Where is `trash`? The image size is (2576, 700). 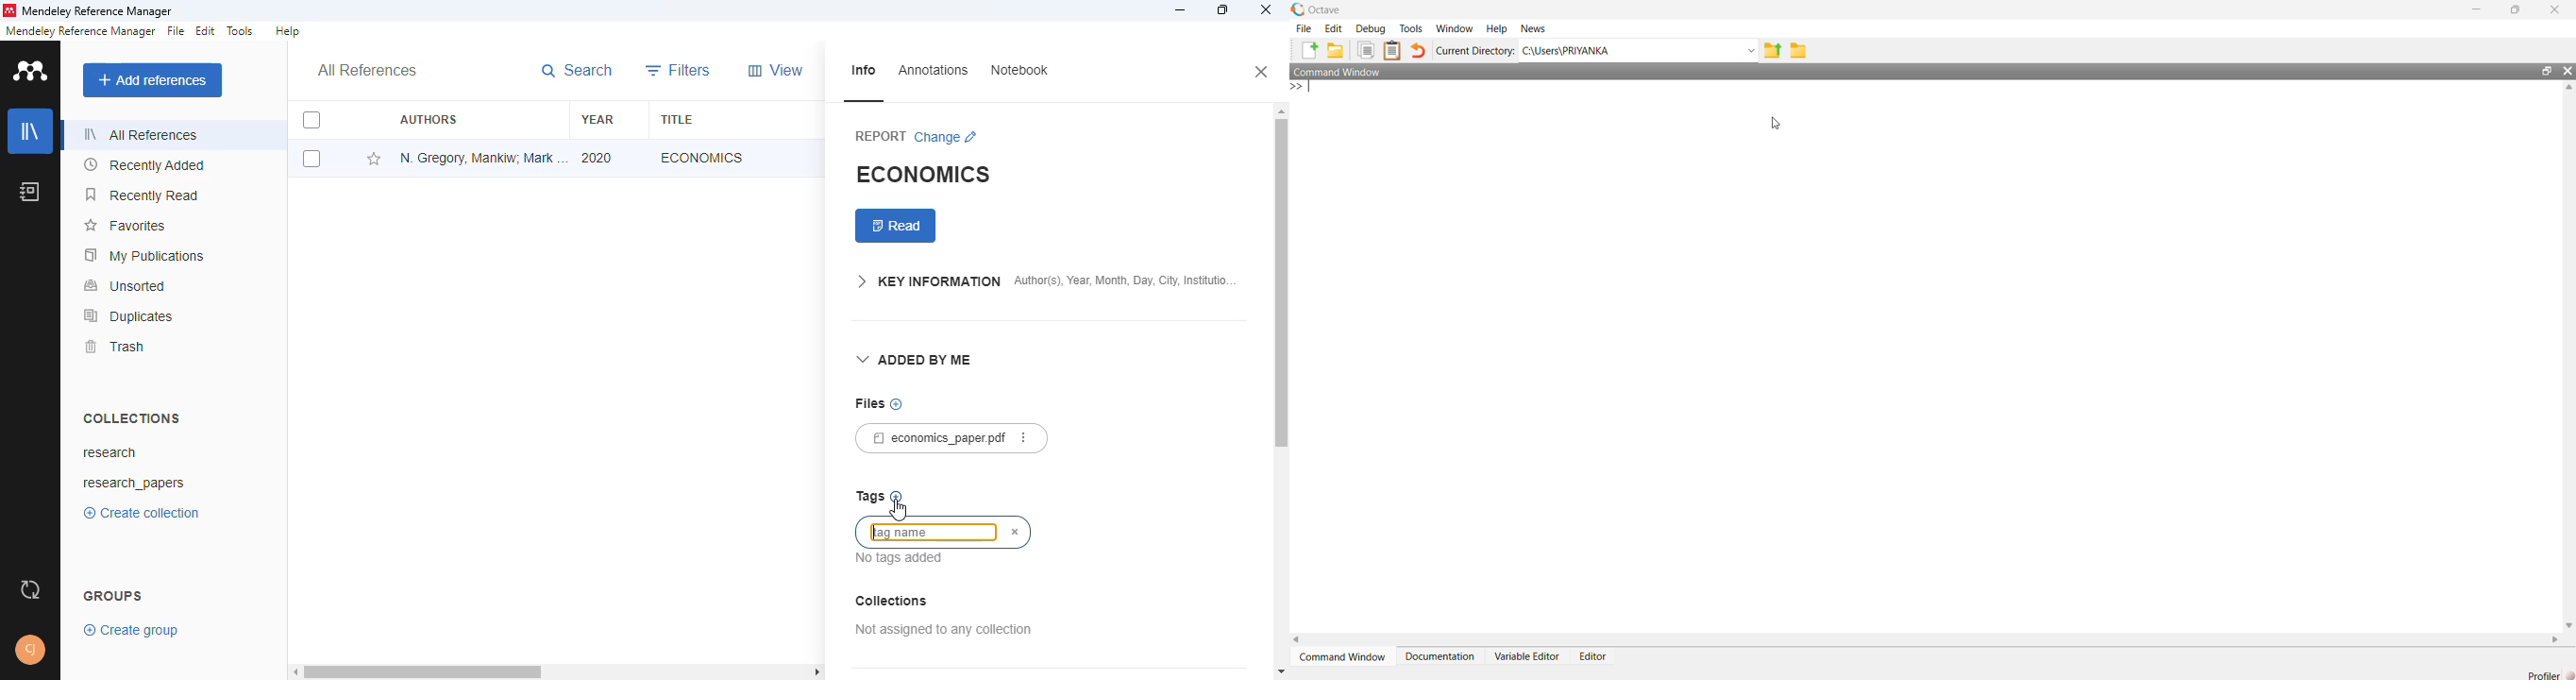
trash is located at coordinates (113, 348).